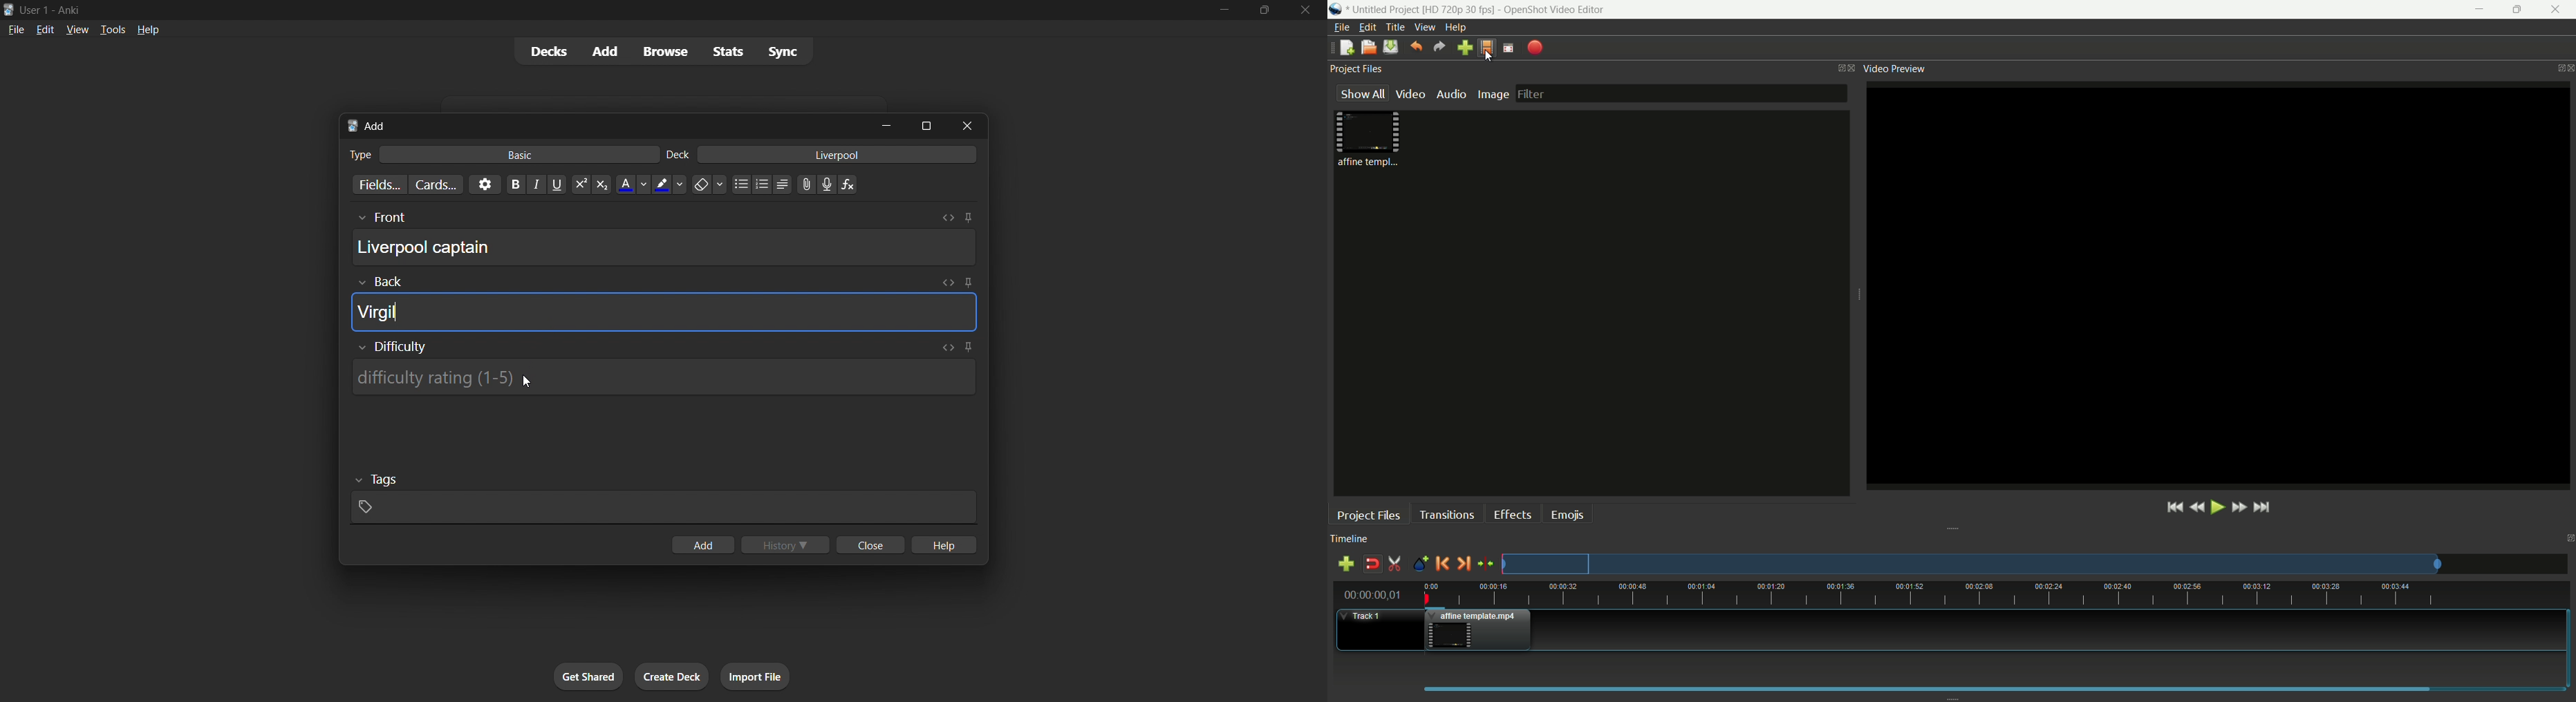 The width and height of the screenshot is (2576, 728). What do you see at coordinates (581, 184) in the screenshot?
I see `Superscript` at bounding box center [581, 184].